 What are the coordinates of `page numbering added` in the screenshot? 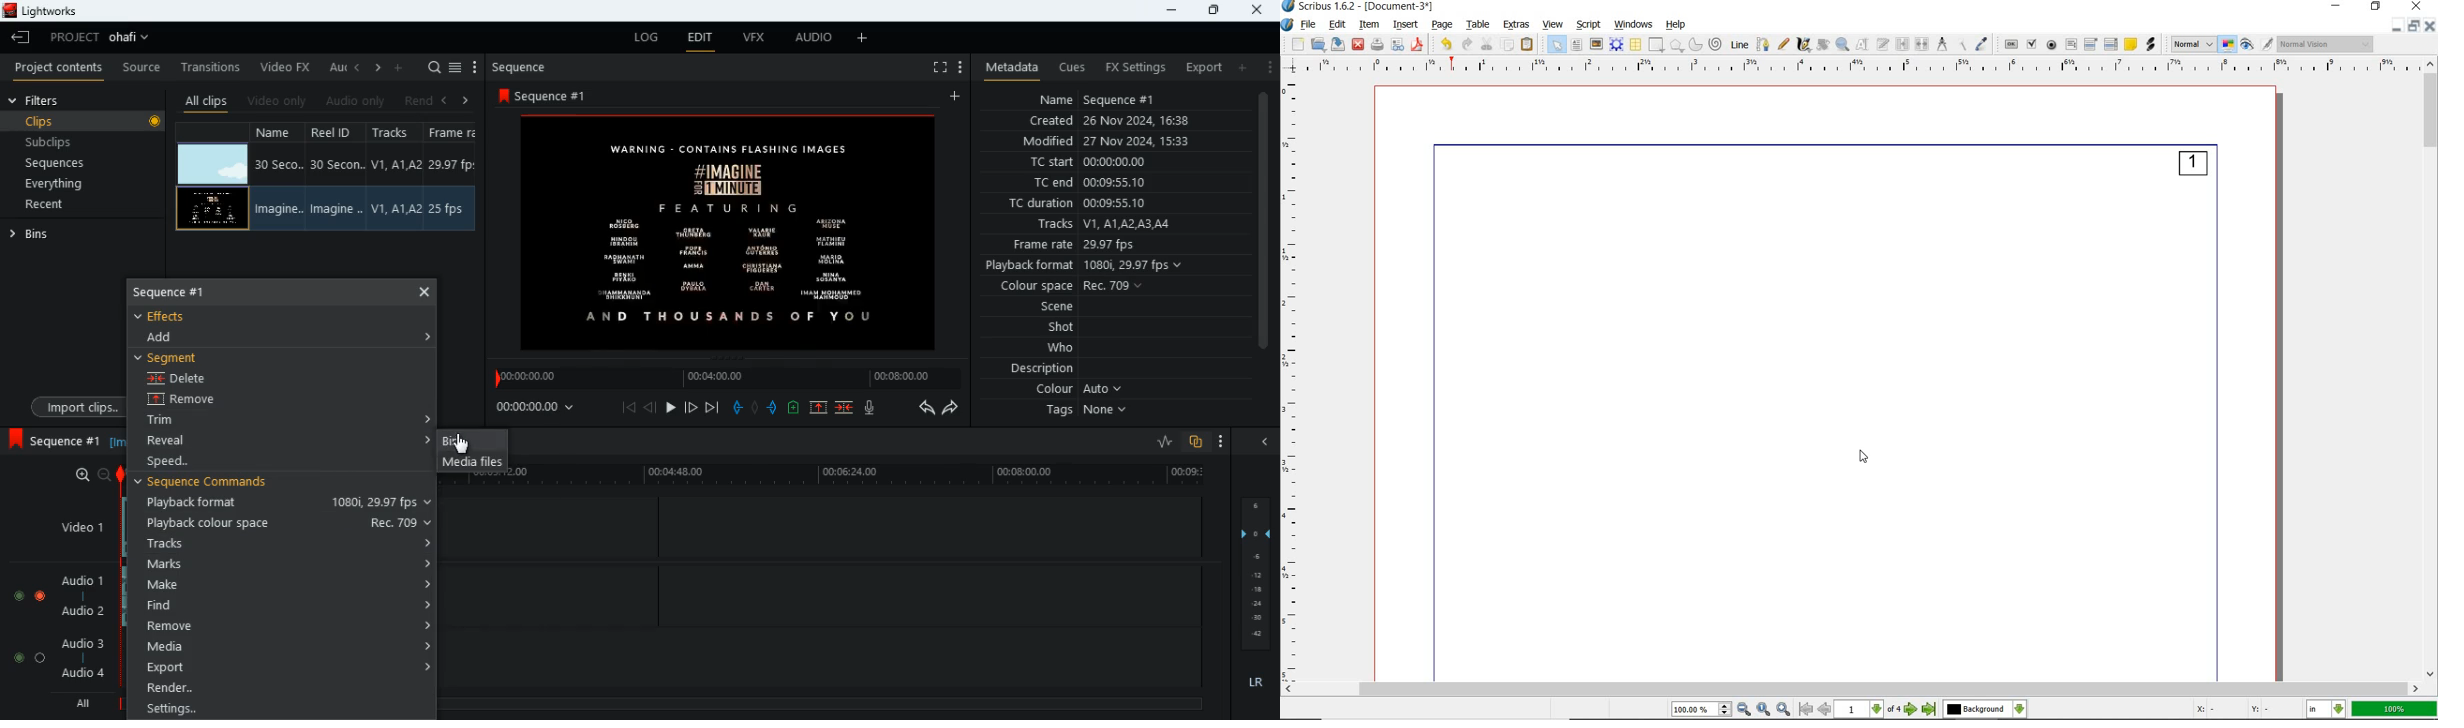 It's located at (2191, 166).